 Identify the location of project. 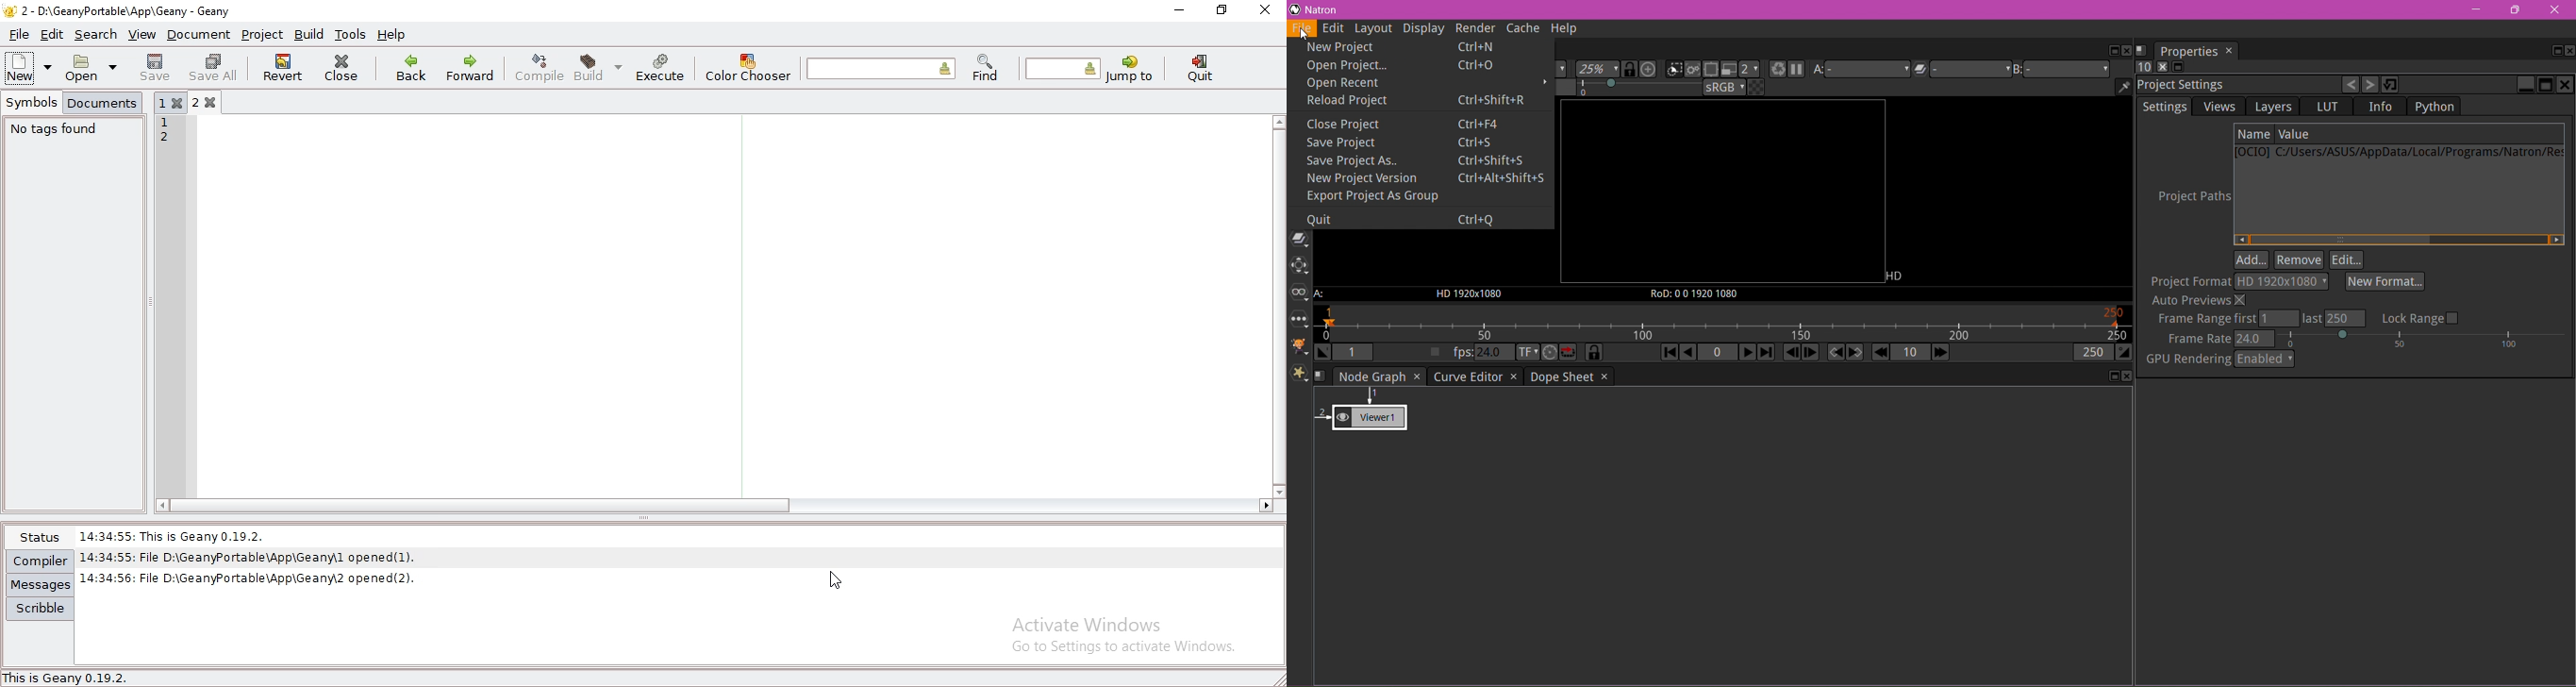
(262, 35).